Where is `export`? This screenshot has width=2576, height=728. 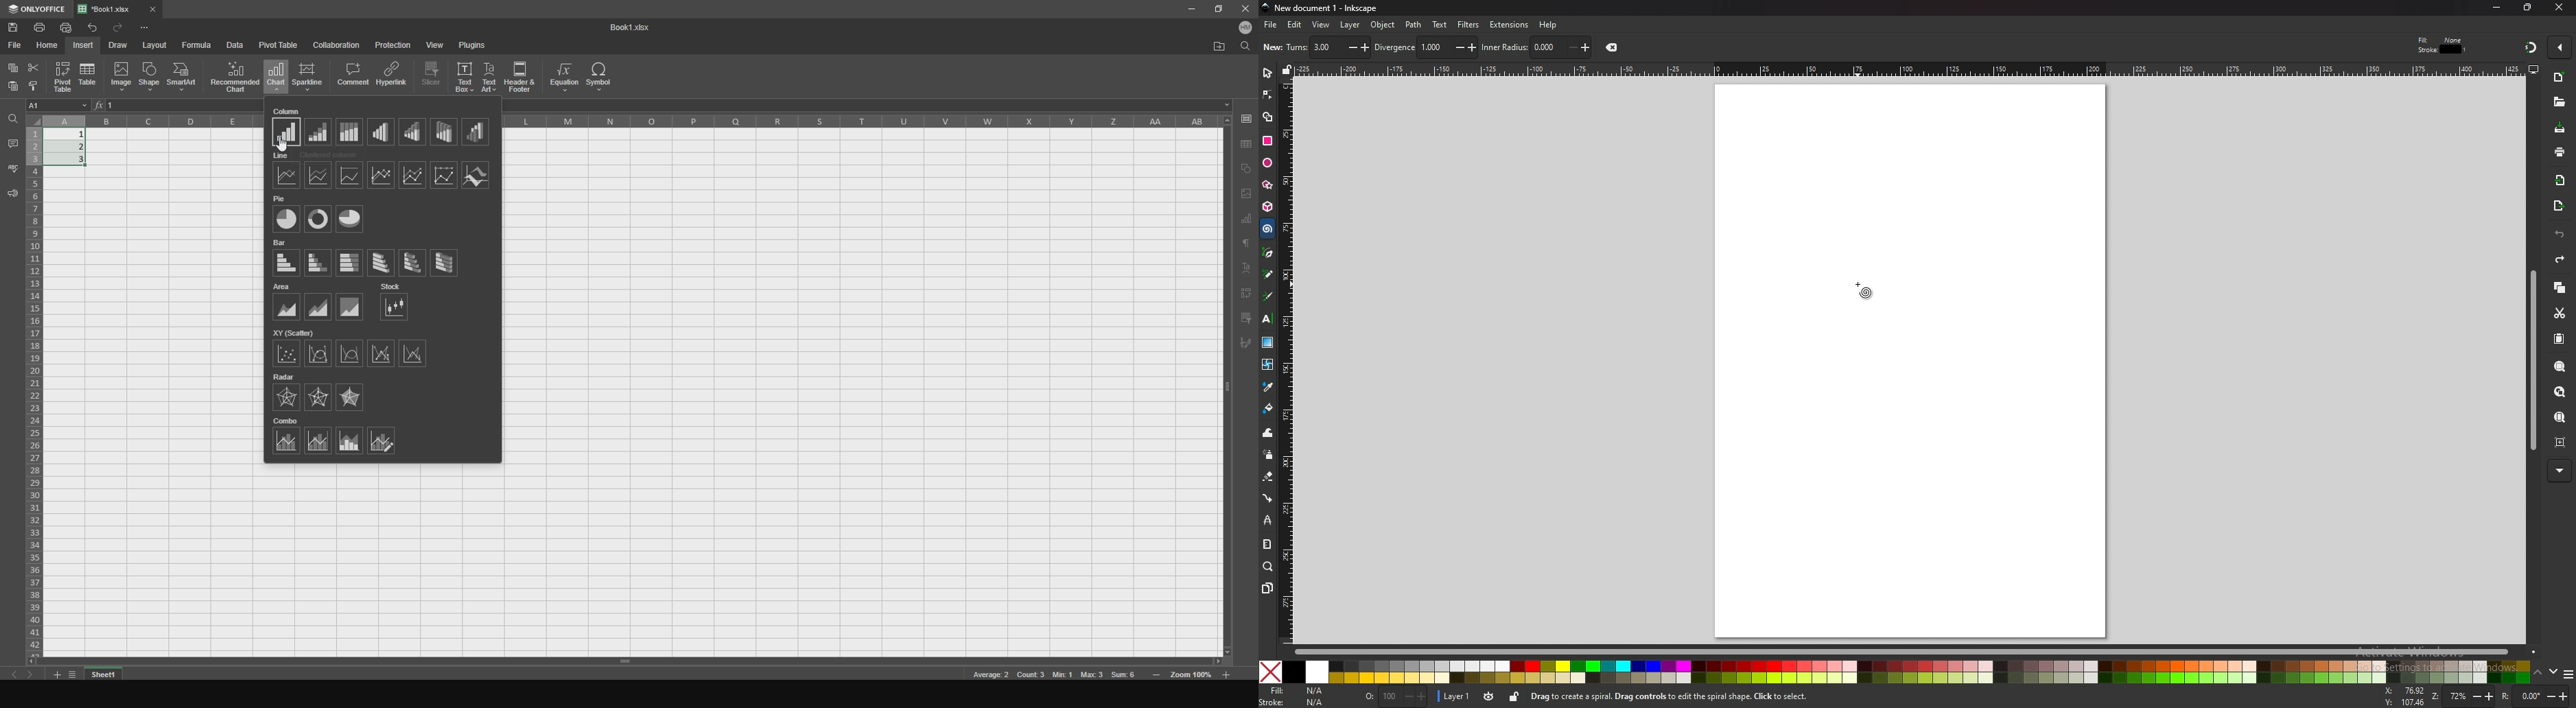
export is located at coordinates (2557, 206).